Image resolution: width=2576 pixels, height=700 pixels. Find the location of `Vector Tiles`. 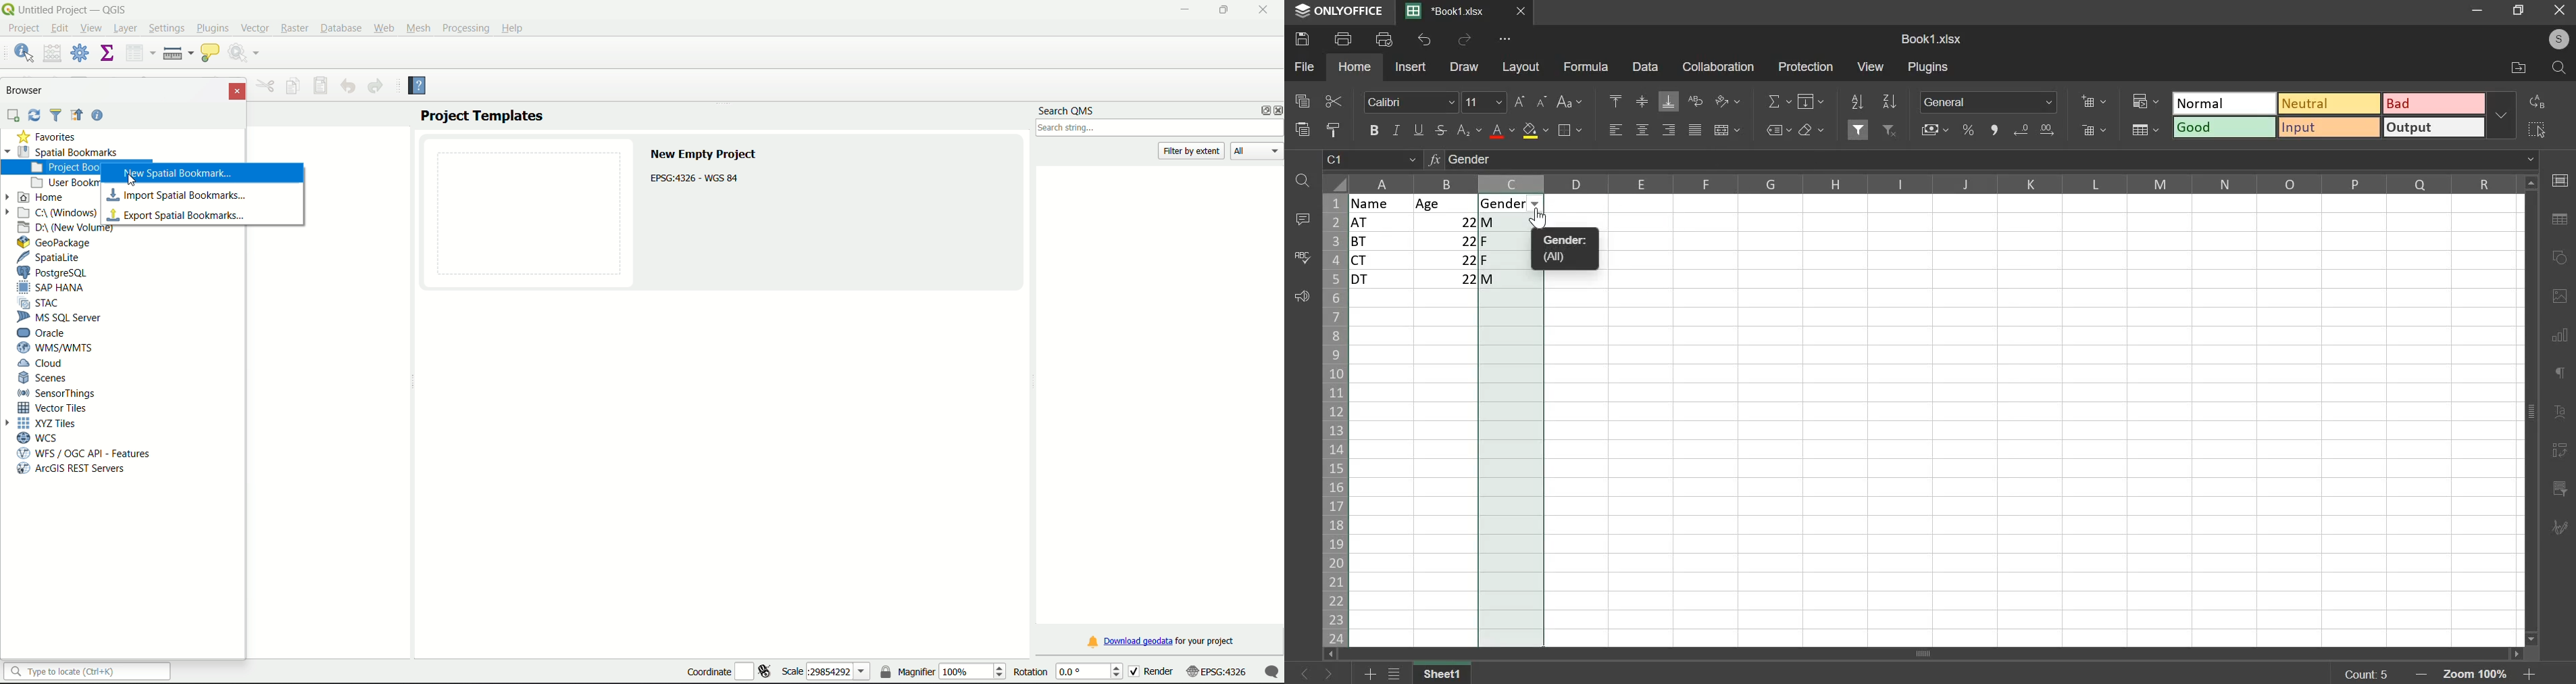

Vector Tiles is located at coordinates (56, 408).